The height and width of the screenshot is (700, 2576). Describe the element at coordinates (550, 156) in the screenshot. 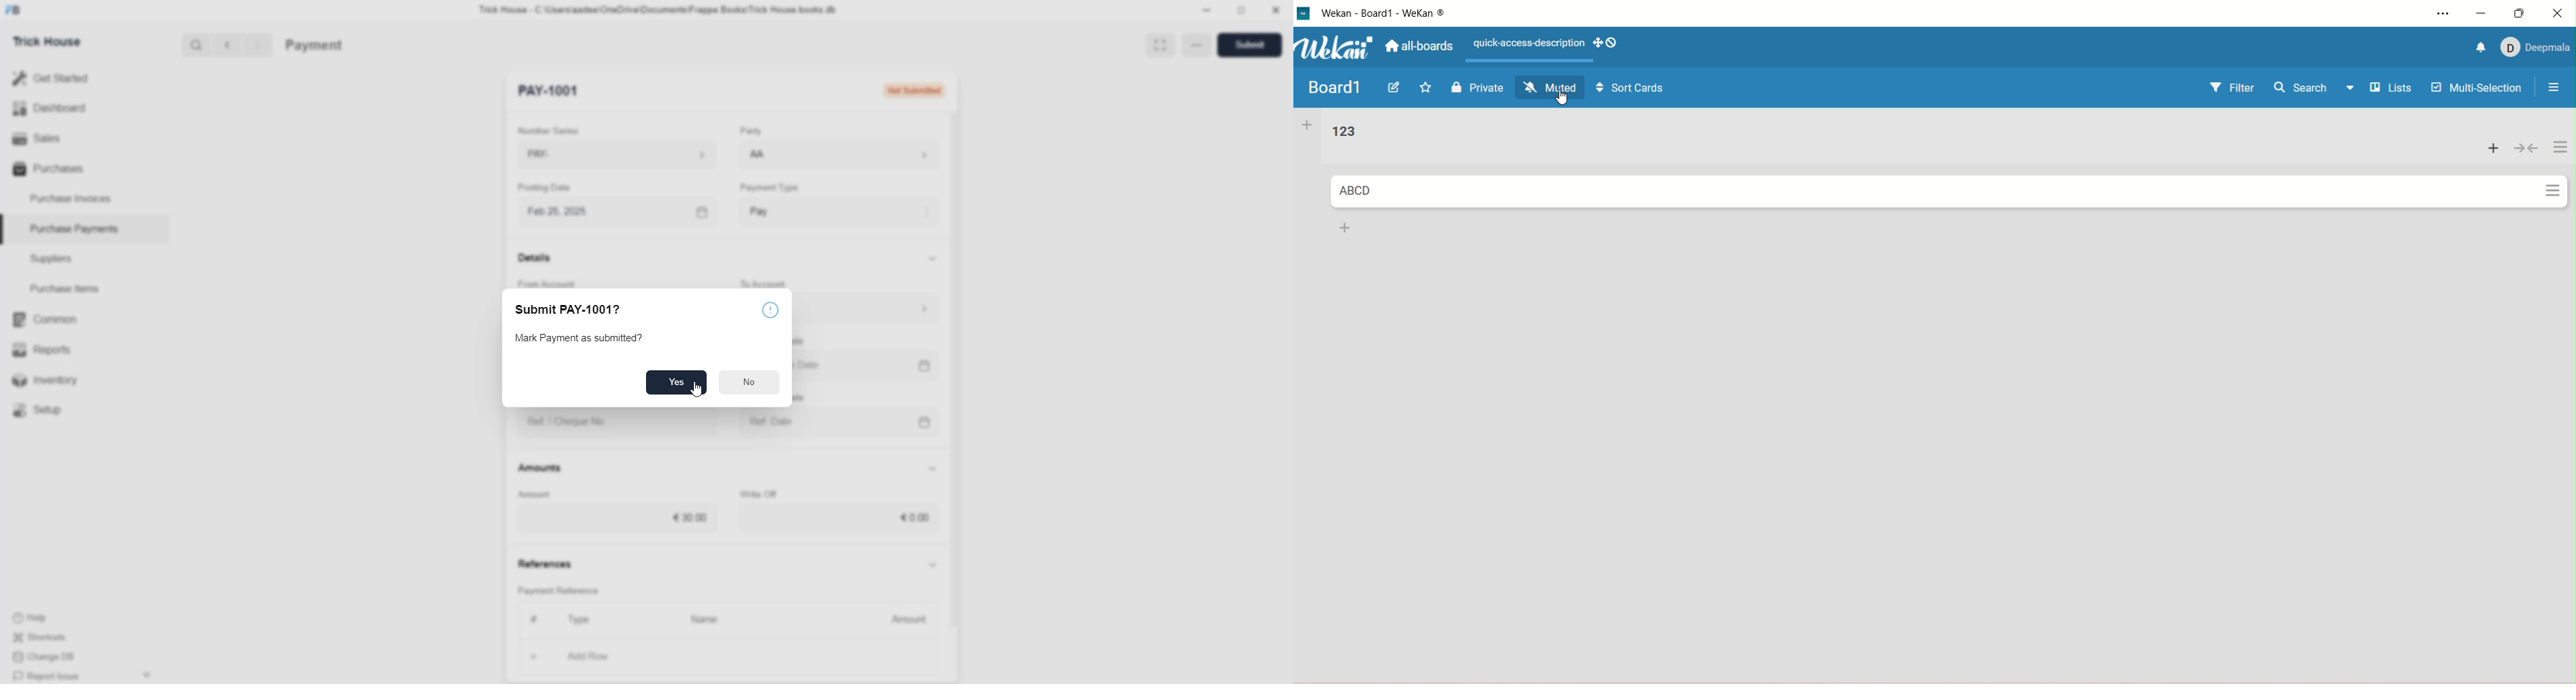

I see `PAY-` at that location.